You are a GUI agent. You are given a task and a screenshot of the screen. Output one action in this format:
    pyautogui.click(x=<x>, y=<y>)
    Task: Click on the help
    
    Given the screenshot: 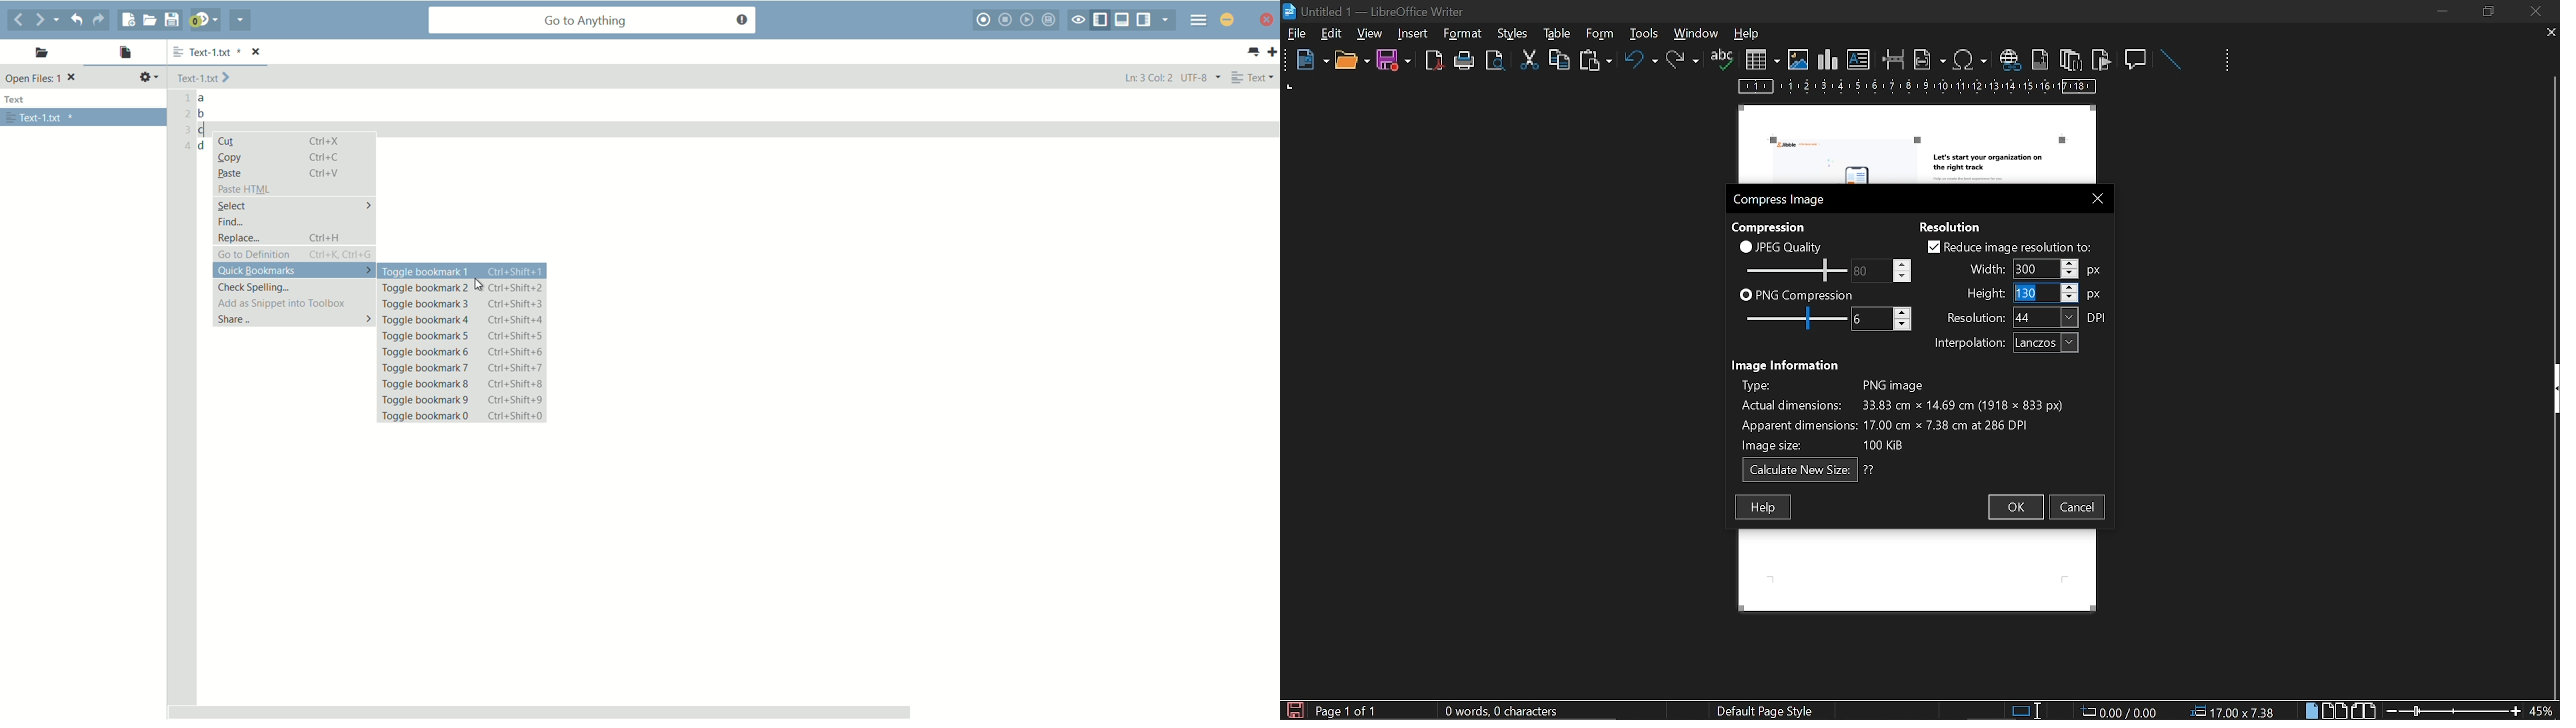 What is the action you would take?
    pyautogui.click(x=1763, y=507)
    